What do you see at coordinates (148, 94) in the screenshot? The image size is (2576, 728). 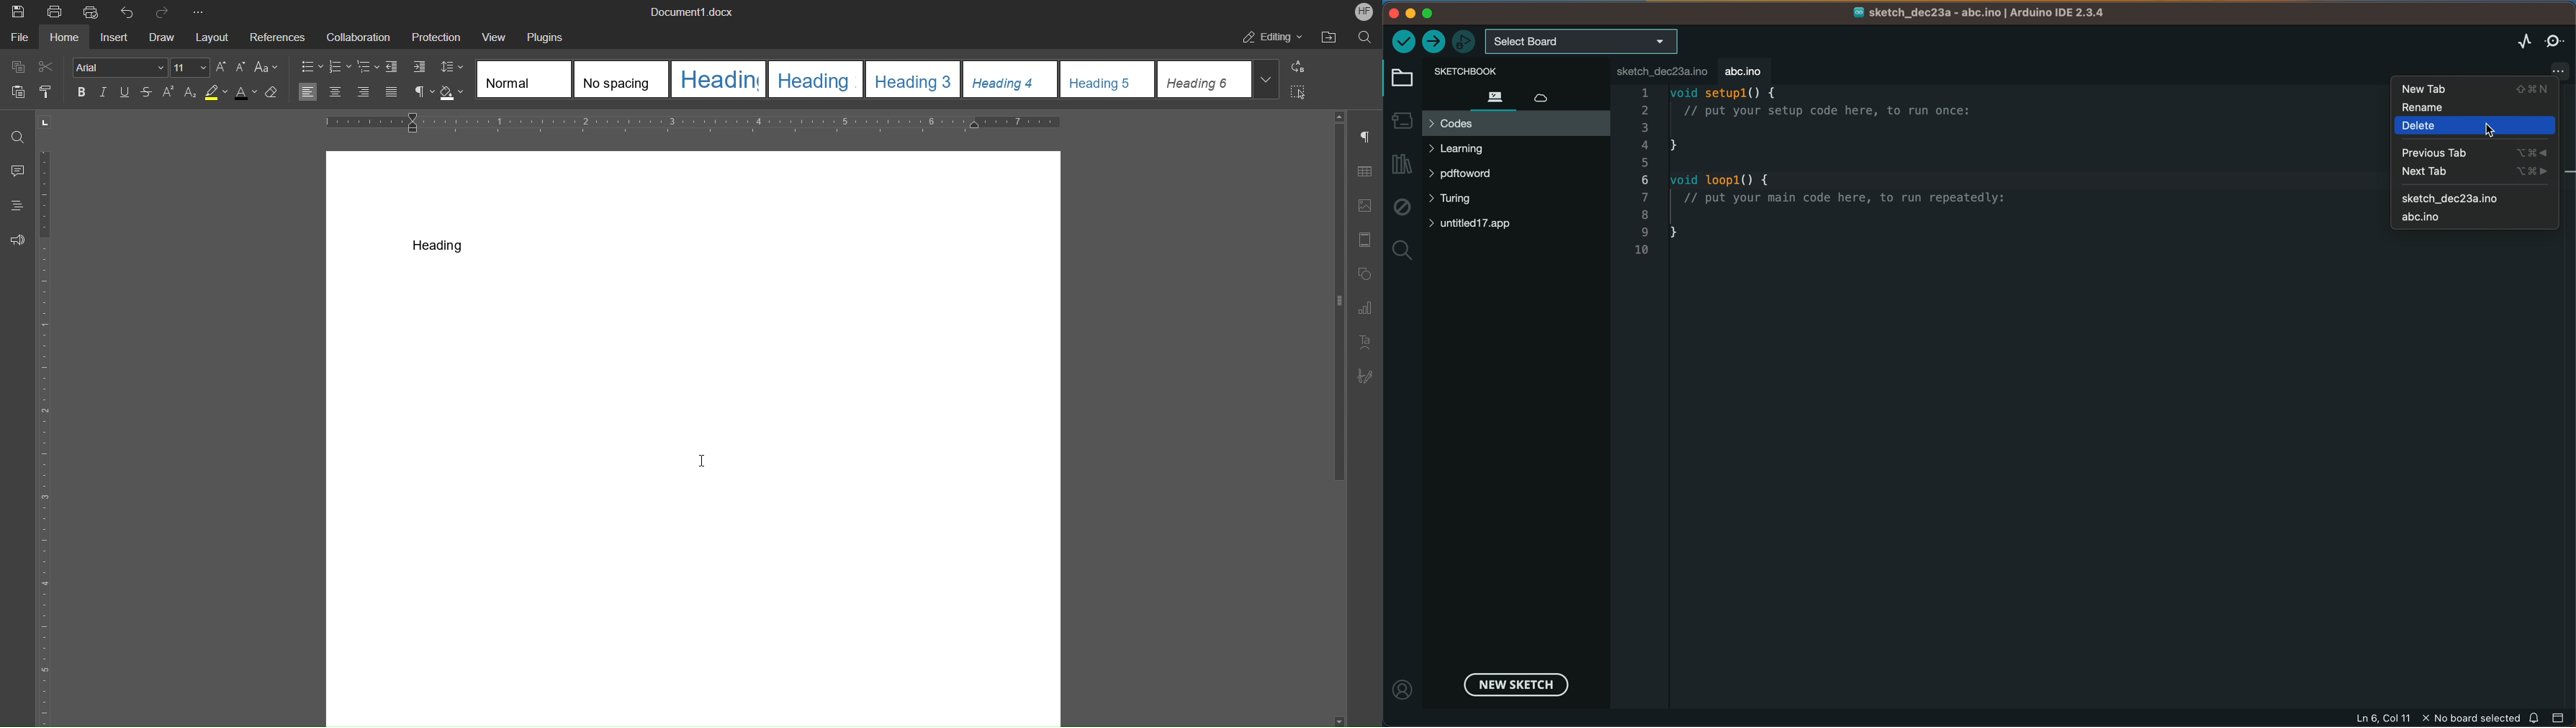 I see `Strikethrough` at bounding box center [148, 94].